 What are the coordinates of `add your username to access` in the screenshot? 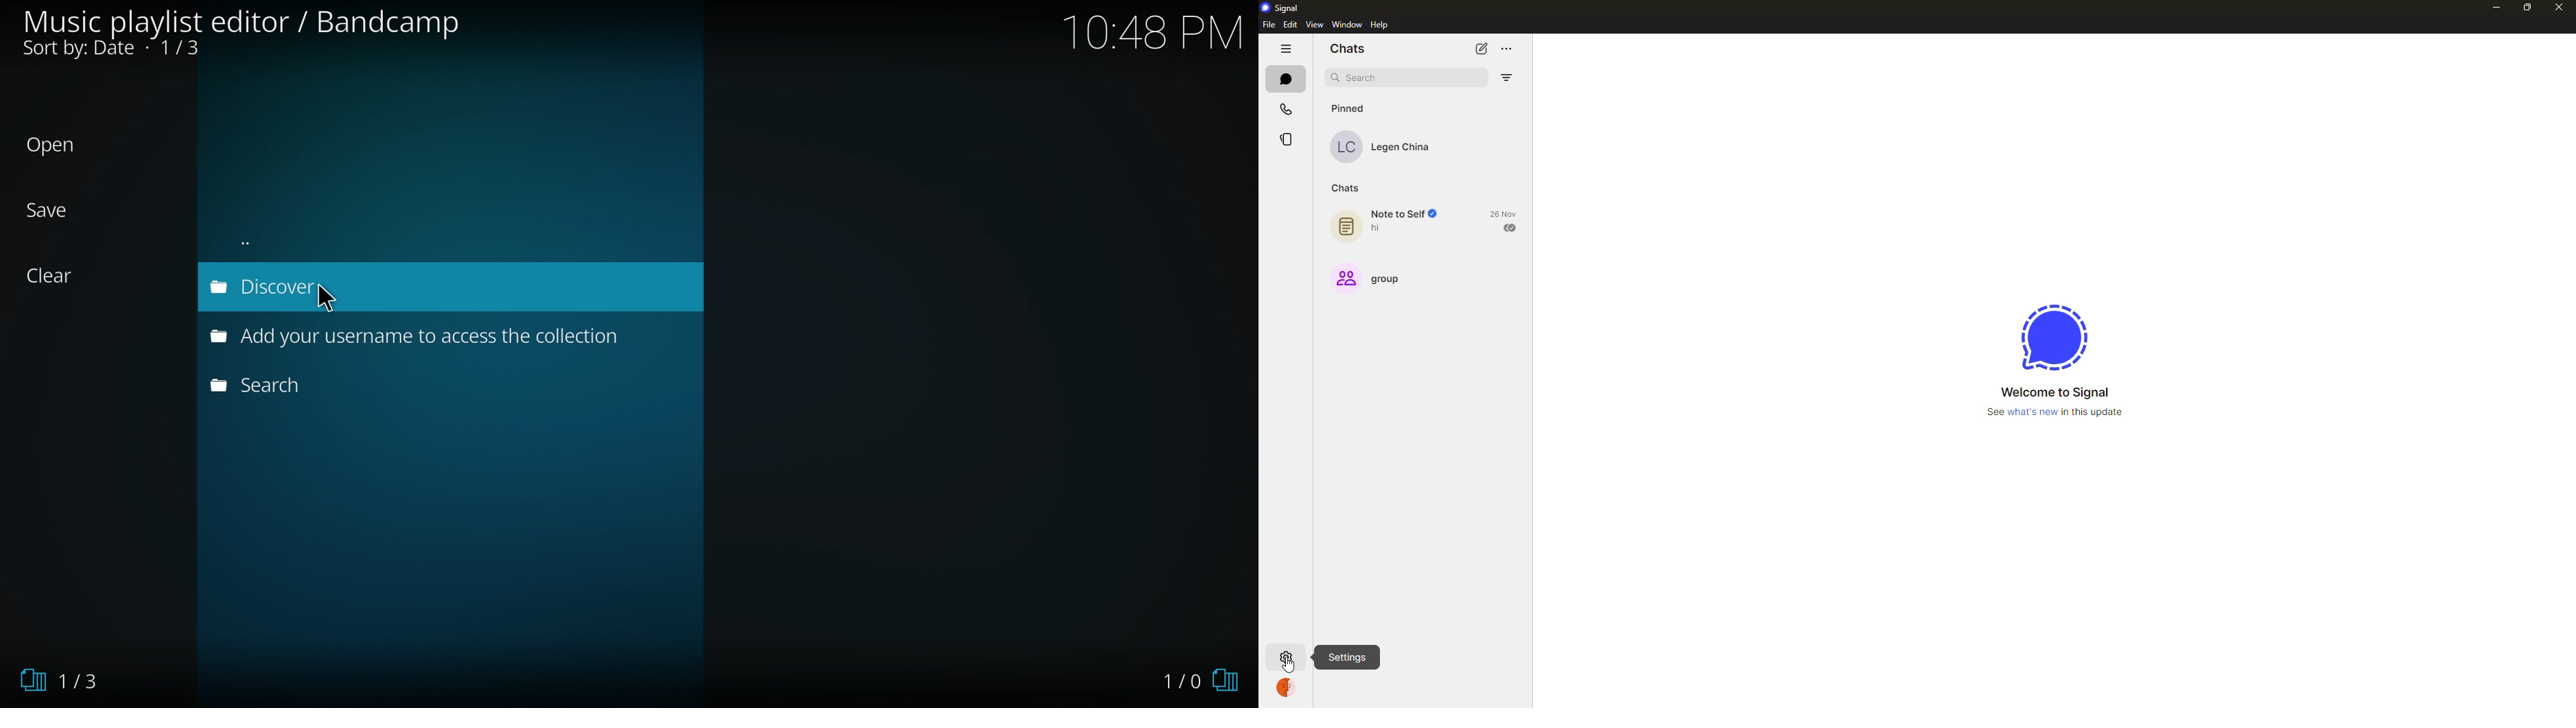 It's located at (415, 338).